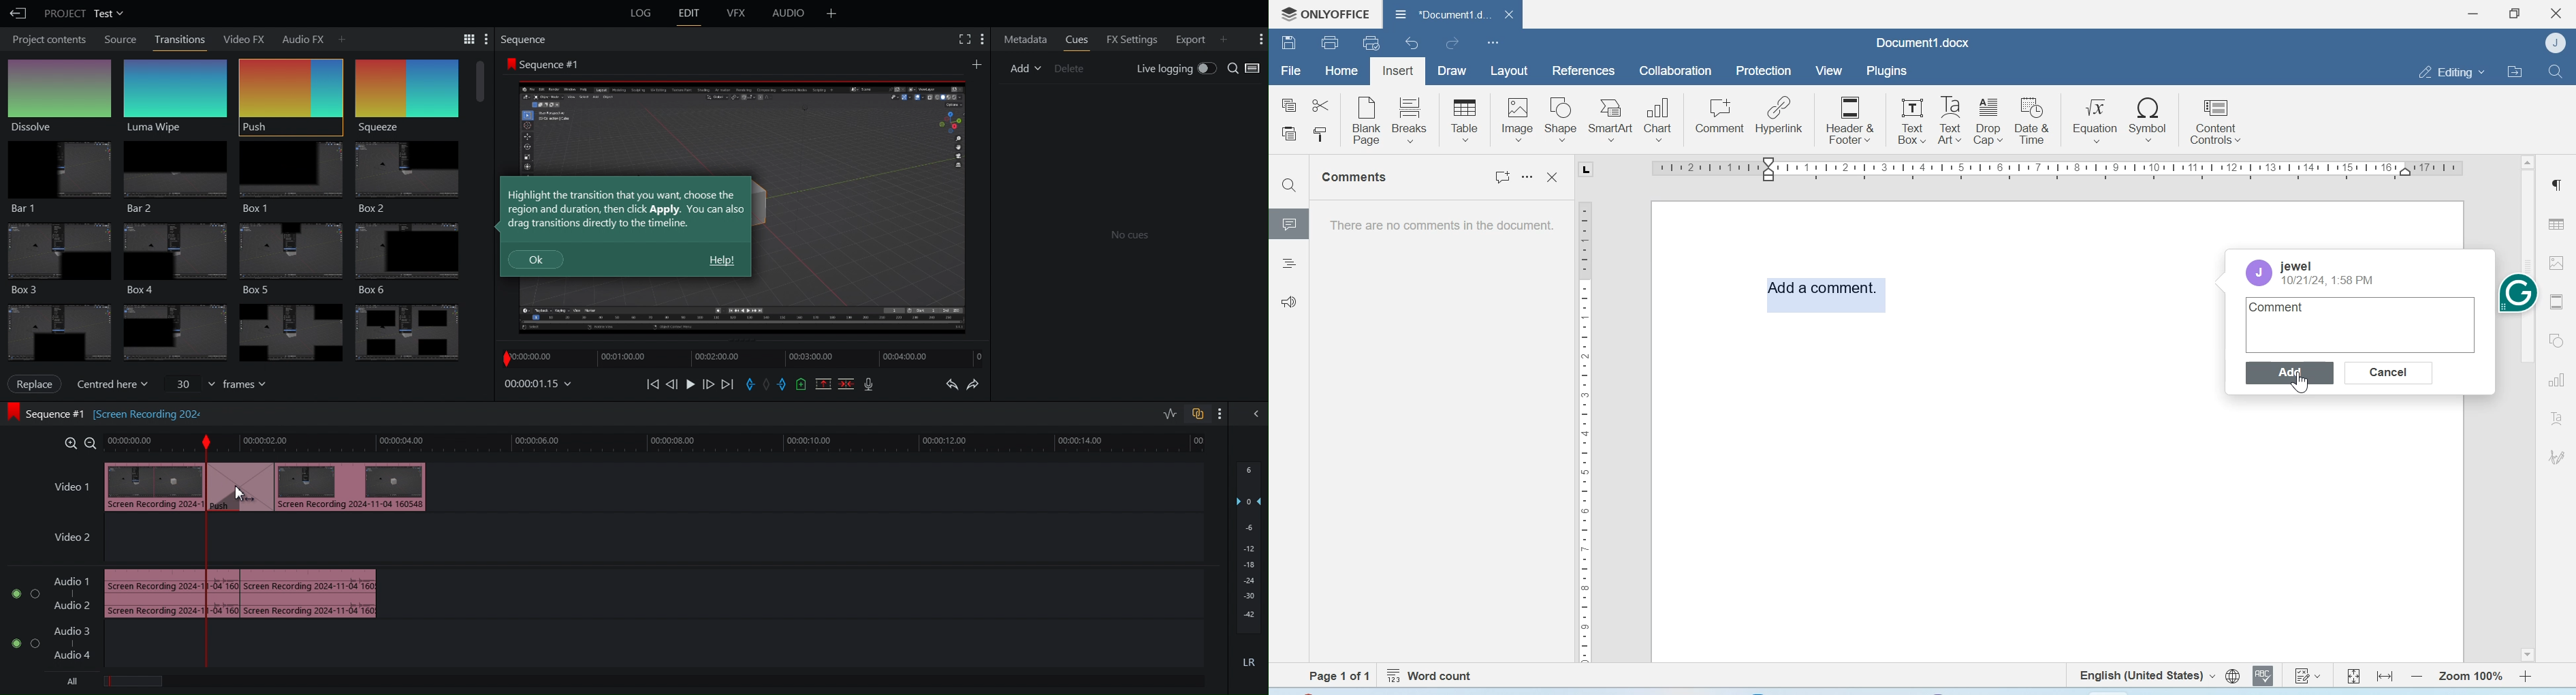  I want to click on Box 2, so click(409, 179).